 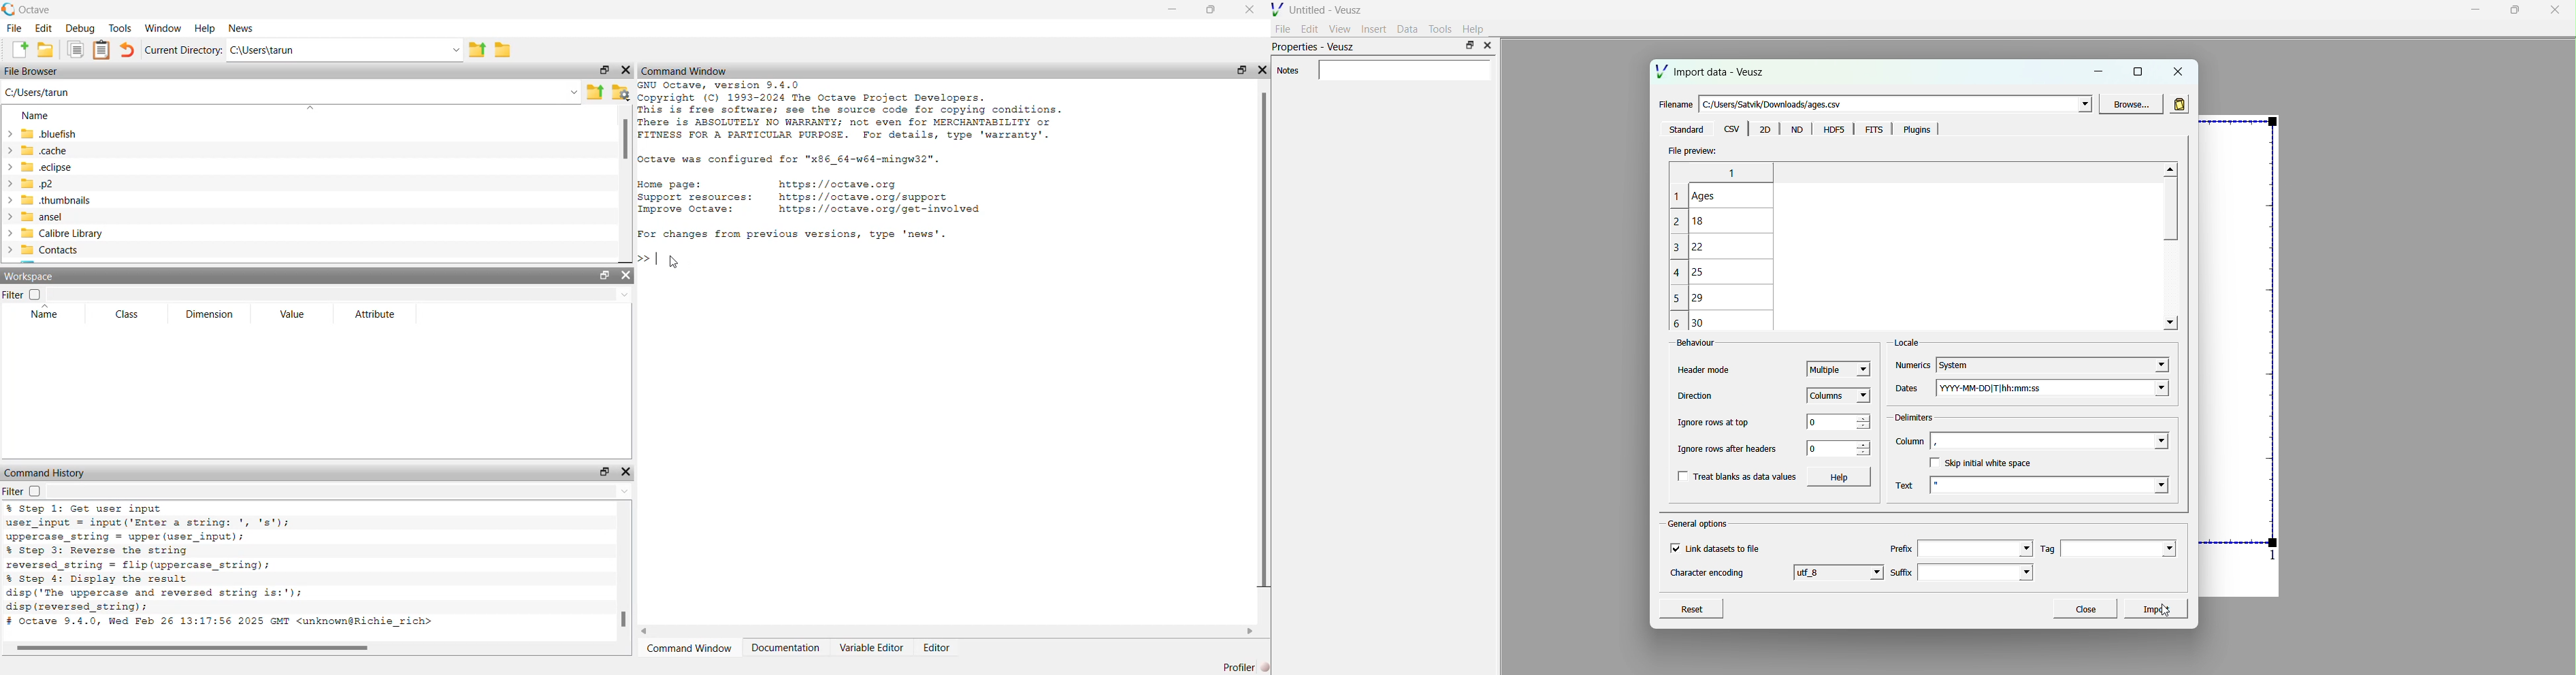 What do you see at coordinates (102, 50) in the screenshot?
I see `paste` at bounding box center [102, 50].